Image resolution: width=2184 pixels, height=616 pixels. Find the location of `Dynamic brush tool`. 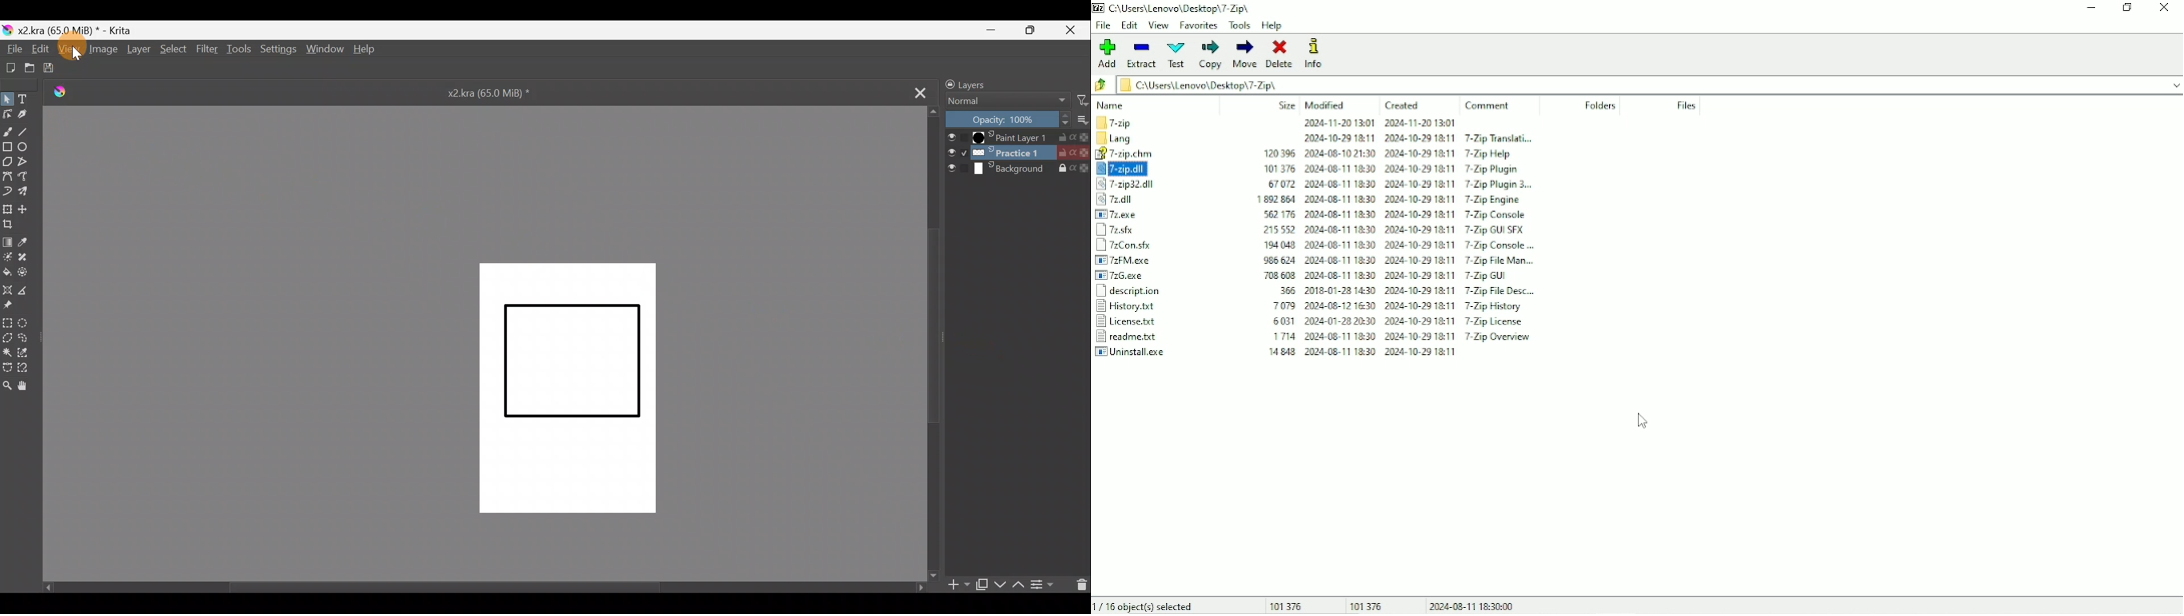

Dynamic brush tool is located at coordinates (9, 191).